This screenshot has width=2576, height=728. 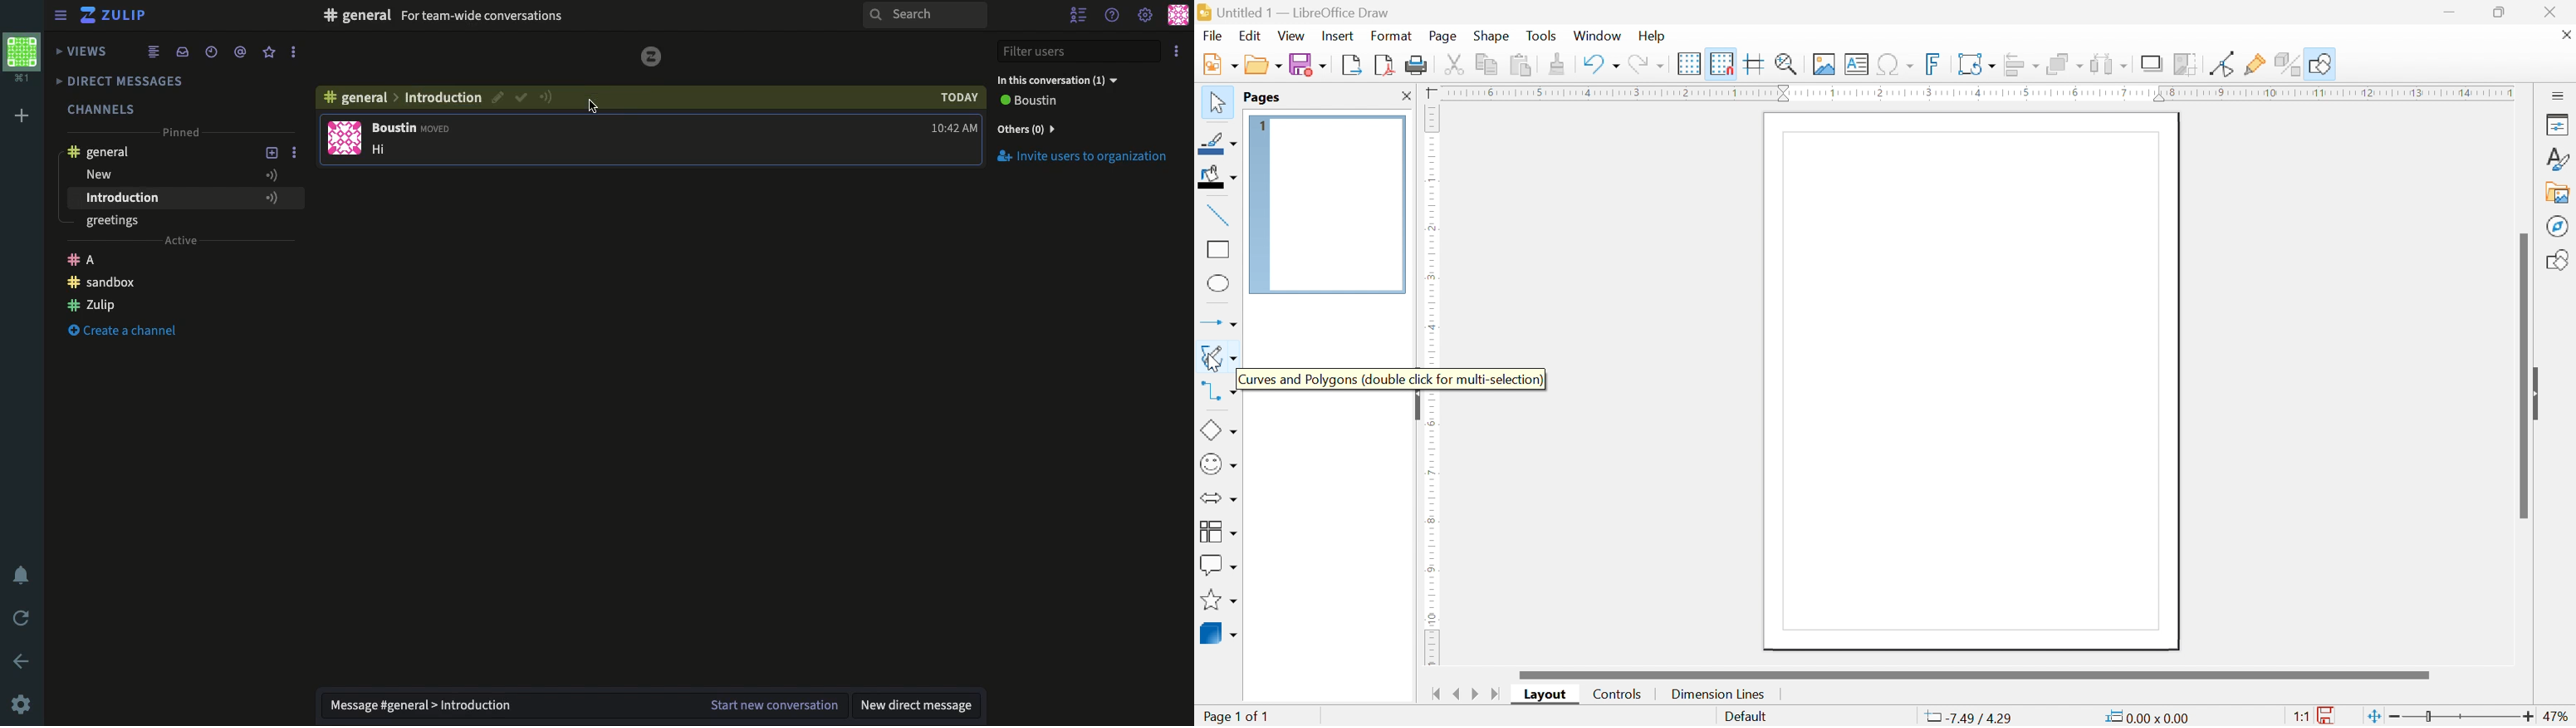 What do you see at coordinates (1084, 158) in the screenshot?
I see `Invite Users to Organization` at bounding box center [1084, 158].